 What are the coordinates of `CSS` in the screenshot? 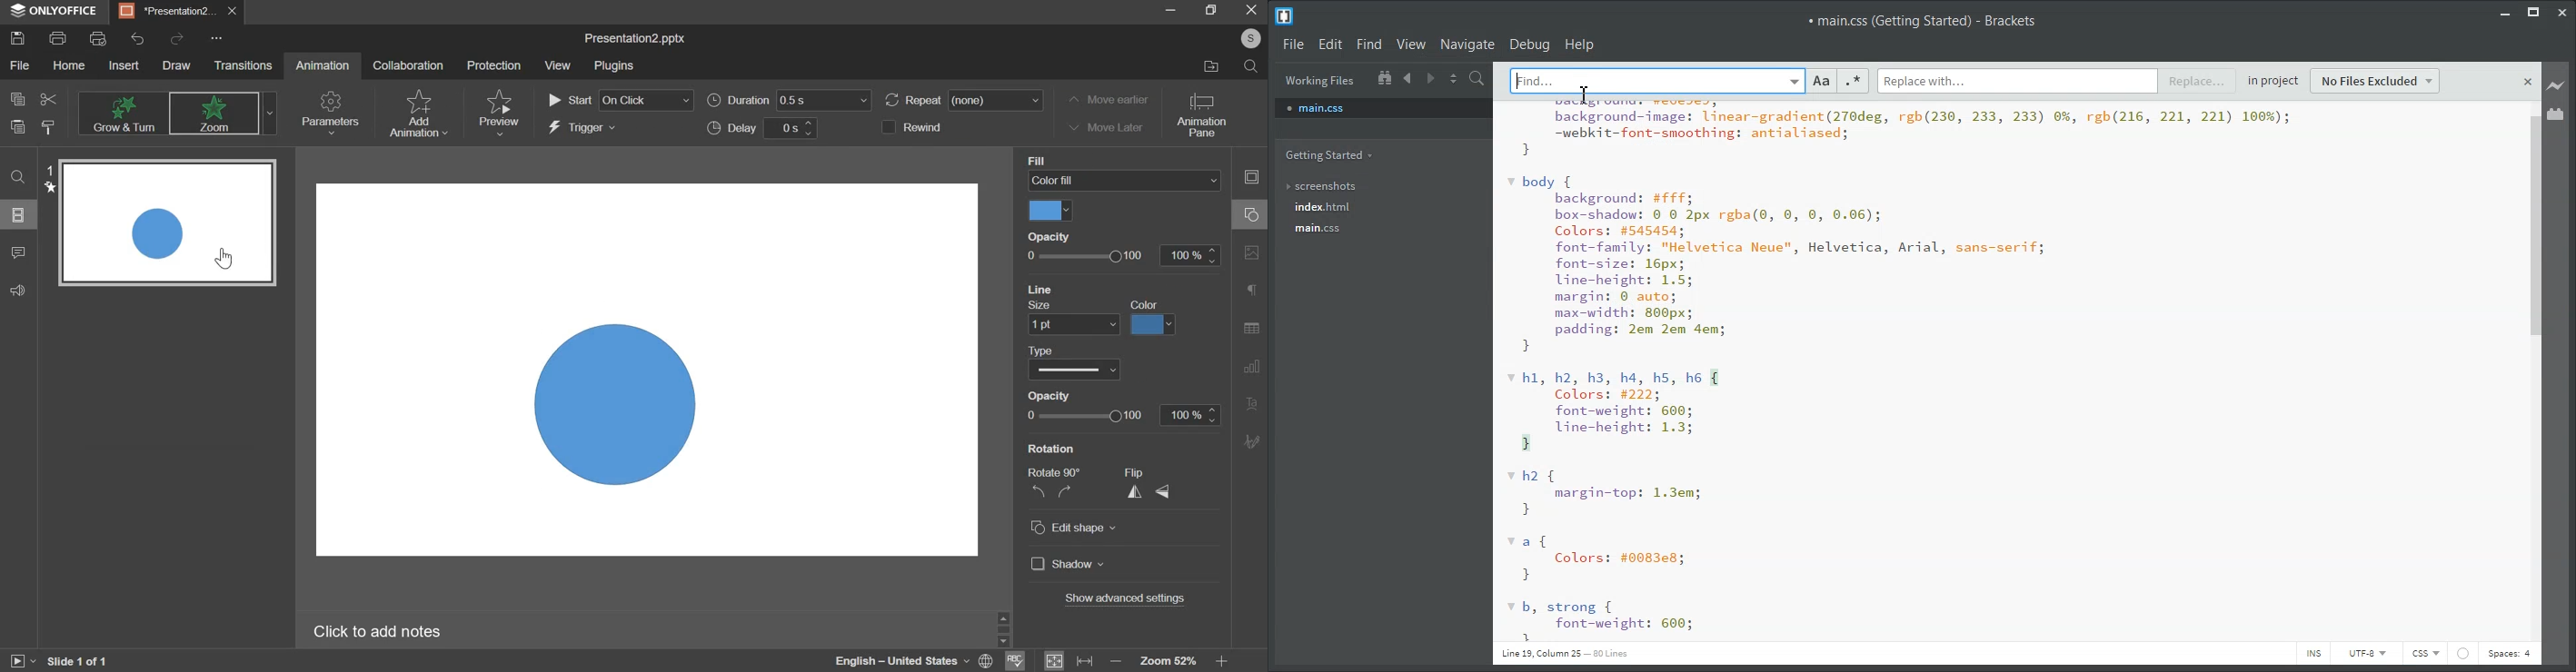 It's located at (2425, 654).